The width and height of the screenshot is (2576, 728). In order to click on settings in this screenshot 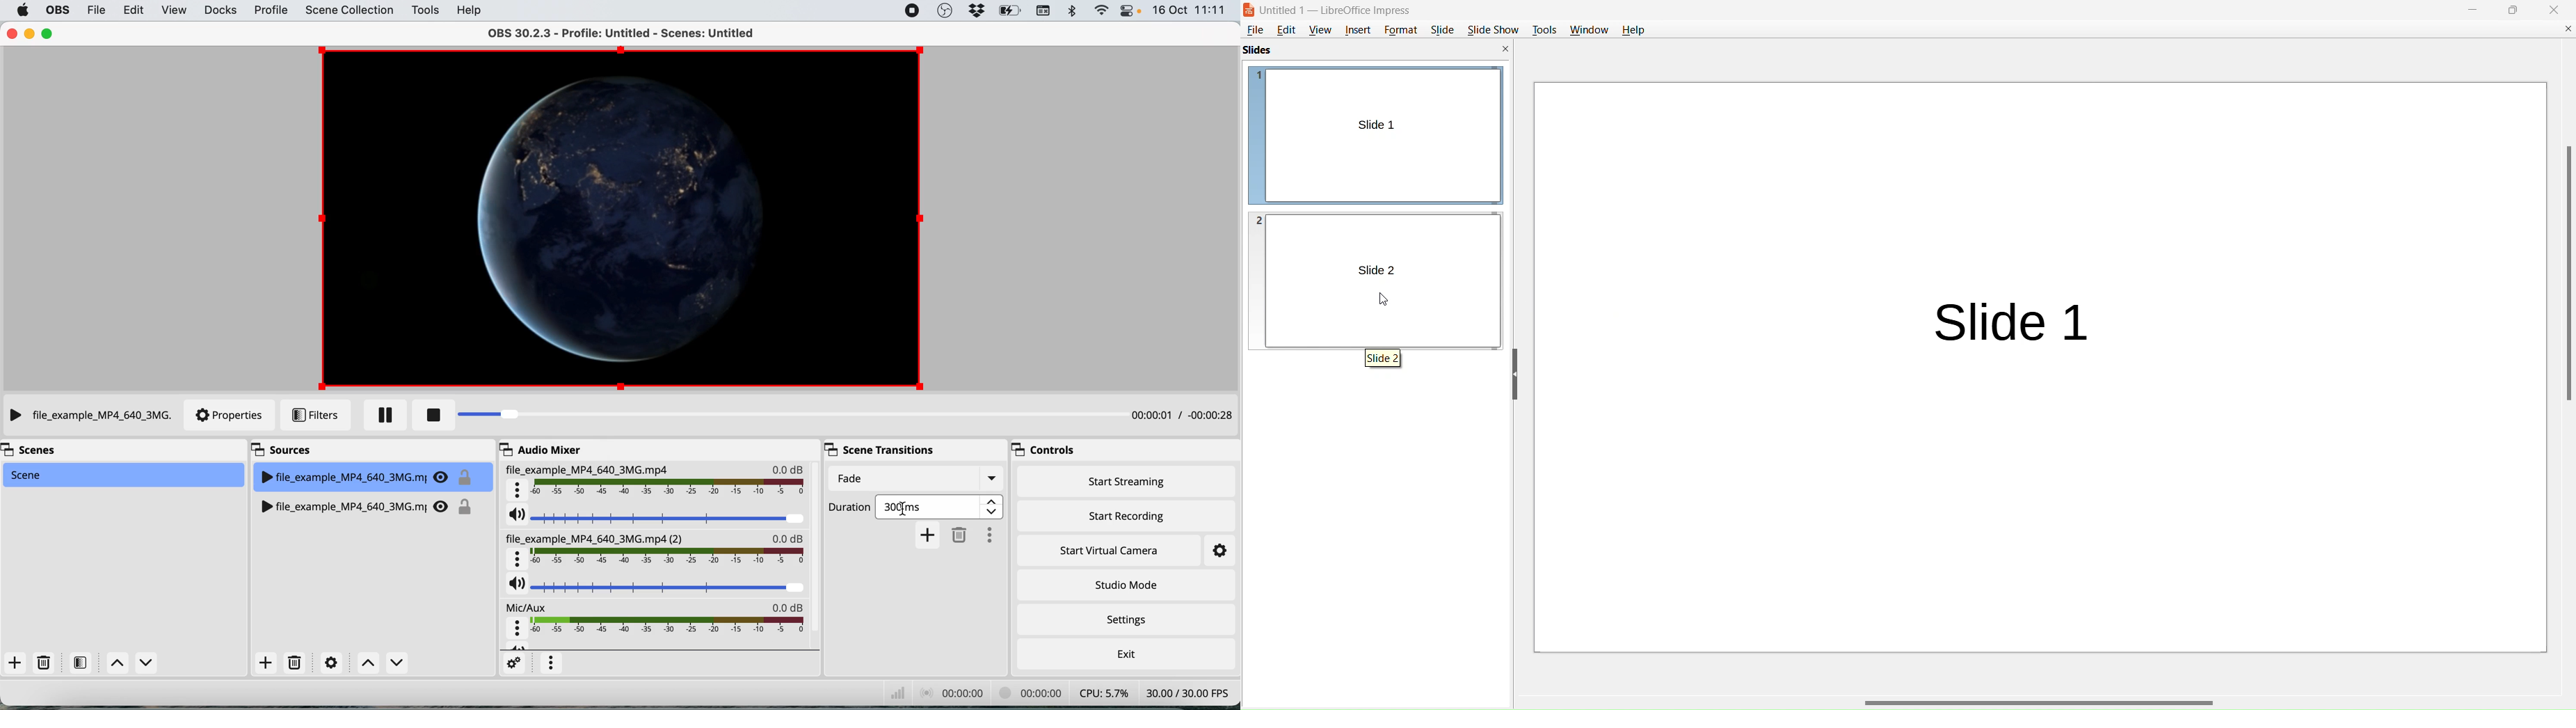, I will do `click(1125, 620)`.